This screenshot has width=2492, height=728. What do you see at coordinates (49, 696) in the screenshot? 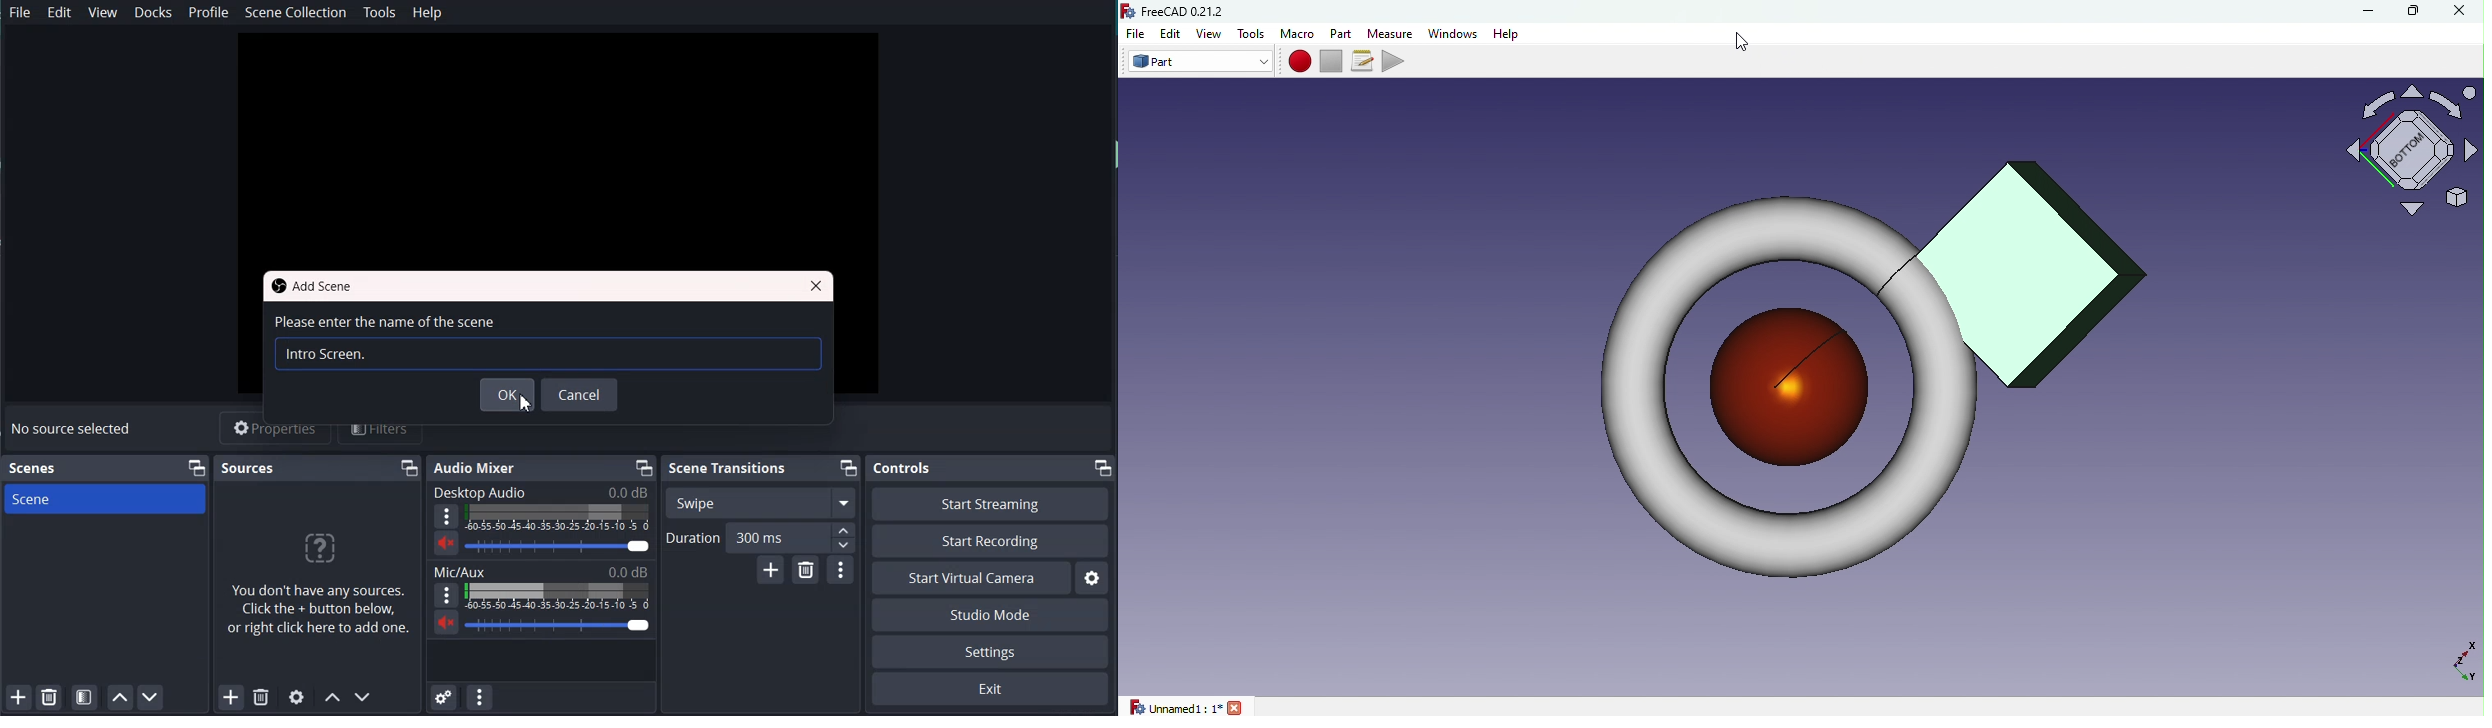
I see `Remove Selected Scene` at bounding box center [49, 696].